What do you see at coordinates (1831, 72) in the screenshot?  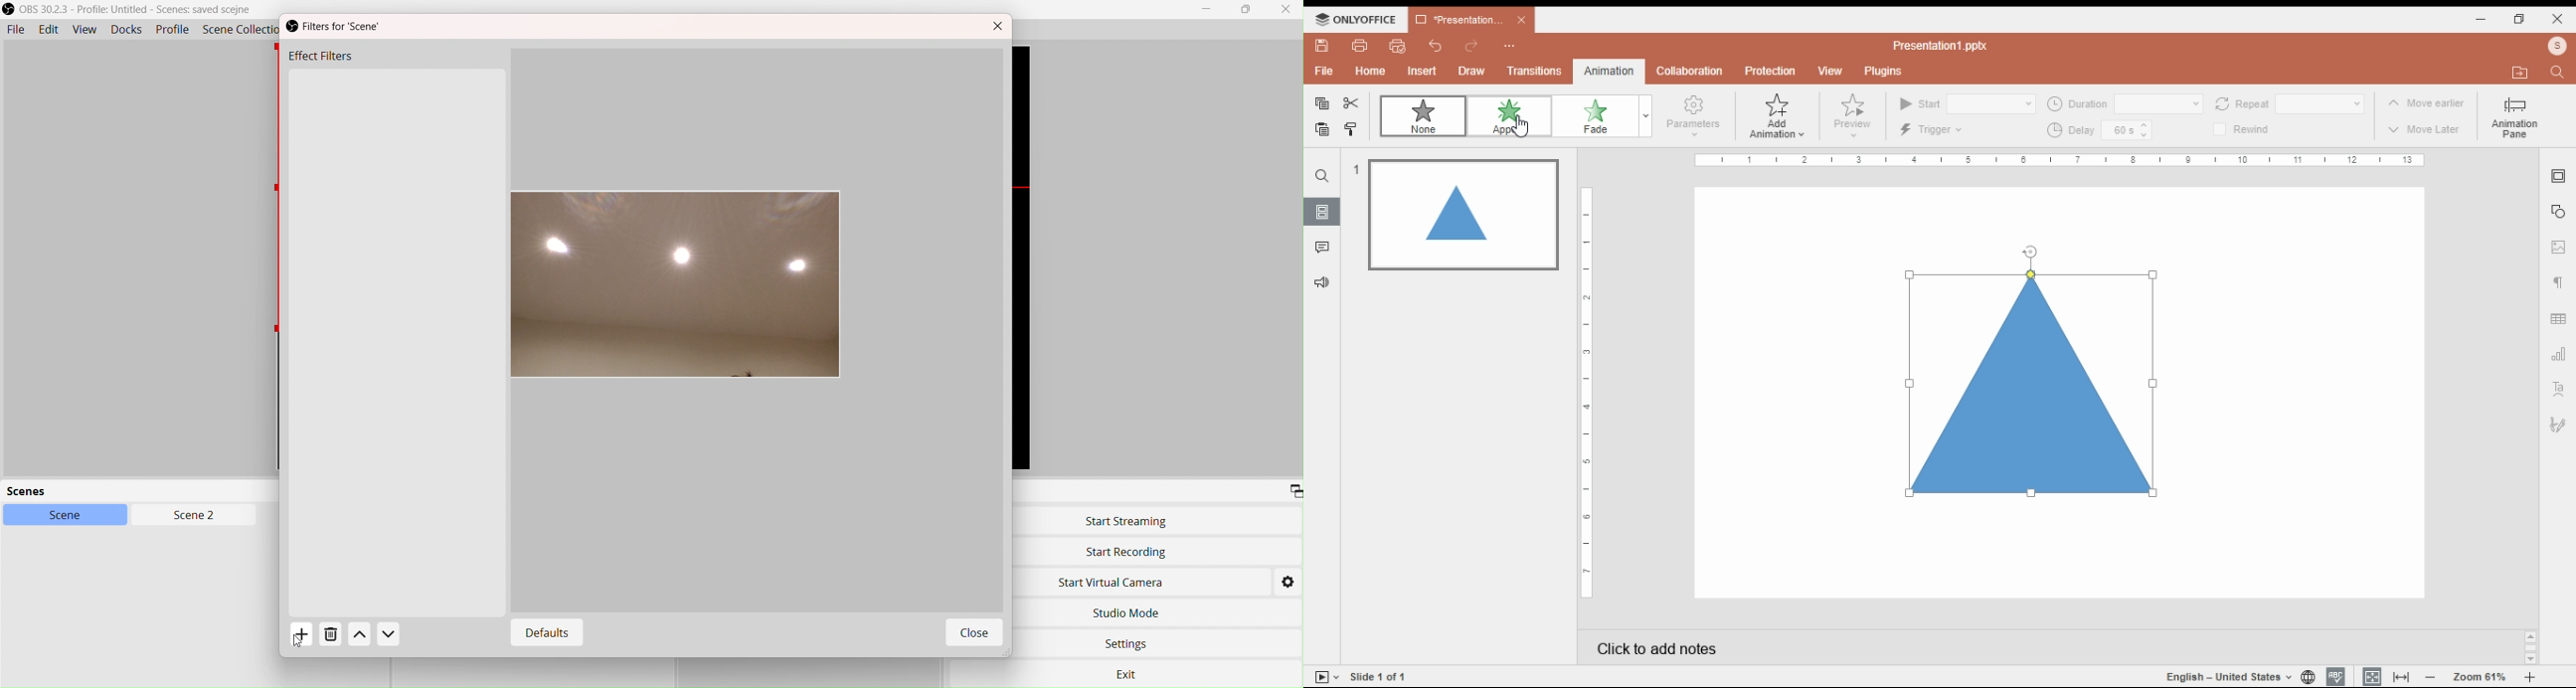 I see `view` at bounding box center [1831, 72].